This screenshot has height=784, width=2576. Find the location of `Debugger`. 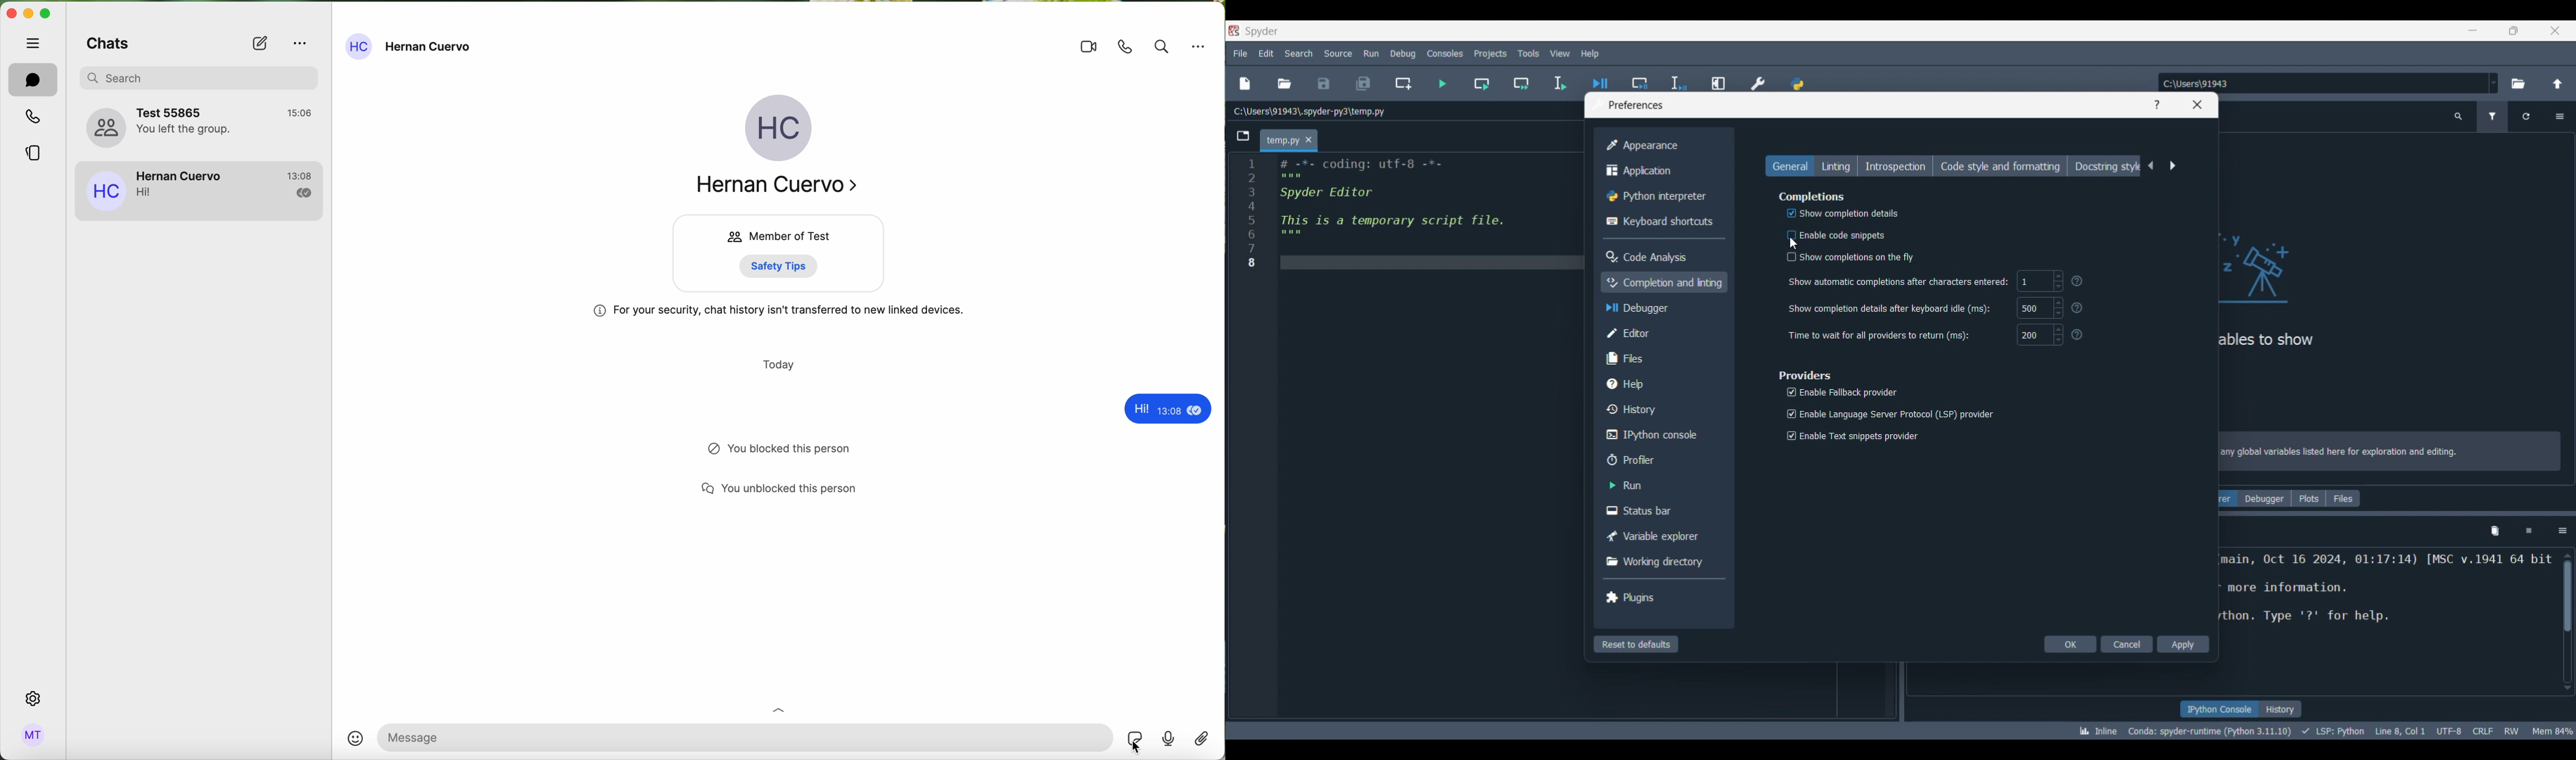

Debugger is located at coordinates (2264, 498).